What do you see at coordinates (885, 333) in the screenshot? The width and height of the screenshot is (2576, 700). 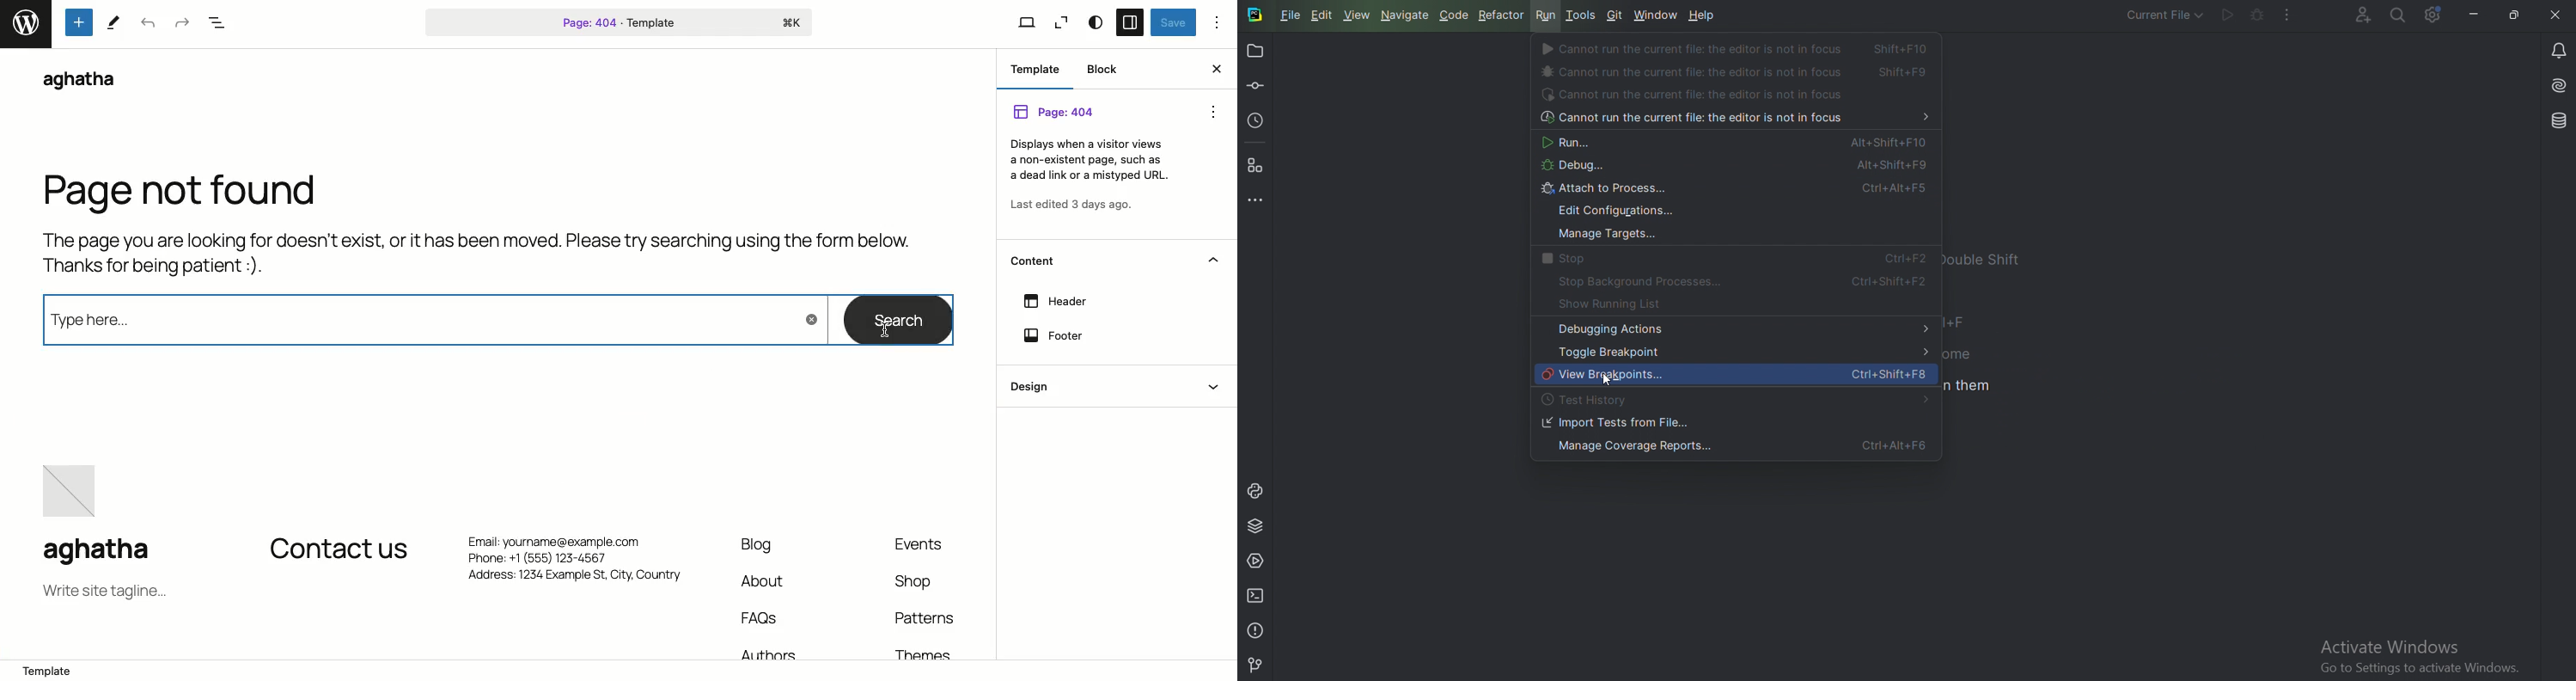 I see `cursor` at bounding box center [885, 333].